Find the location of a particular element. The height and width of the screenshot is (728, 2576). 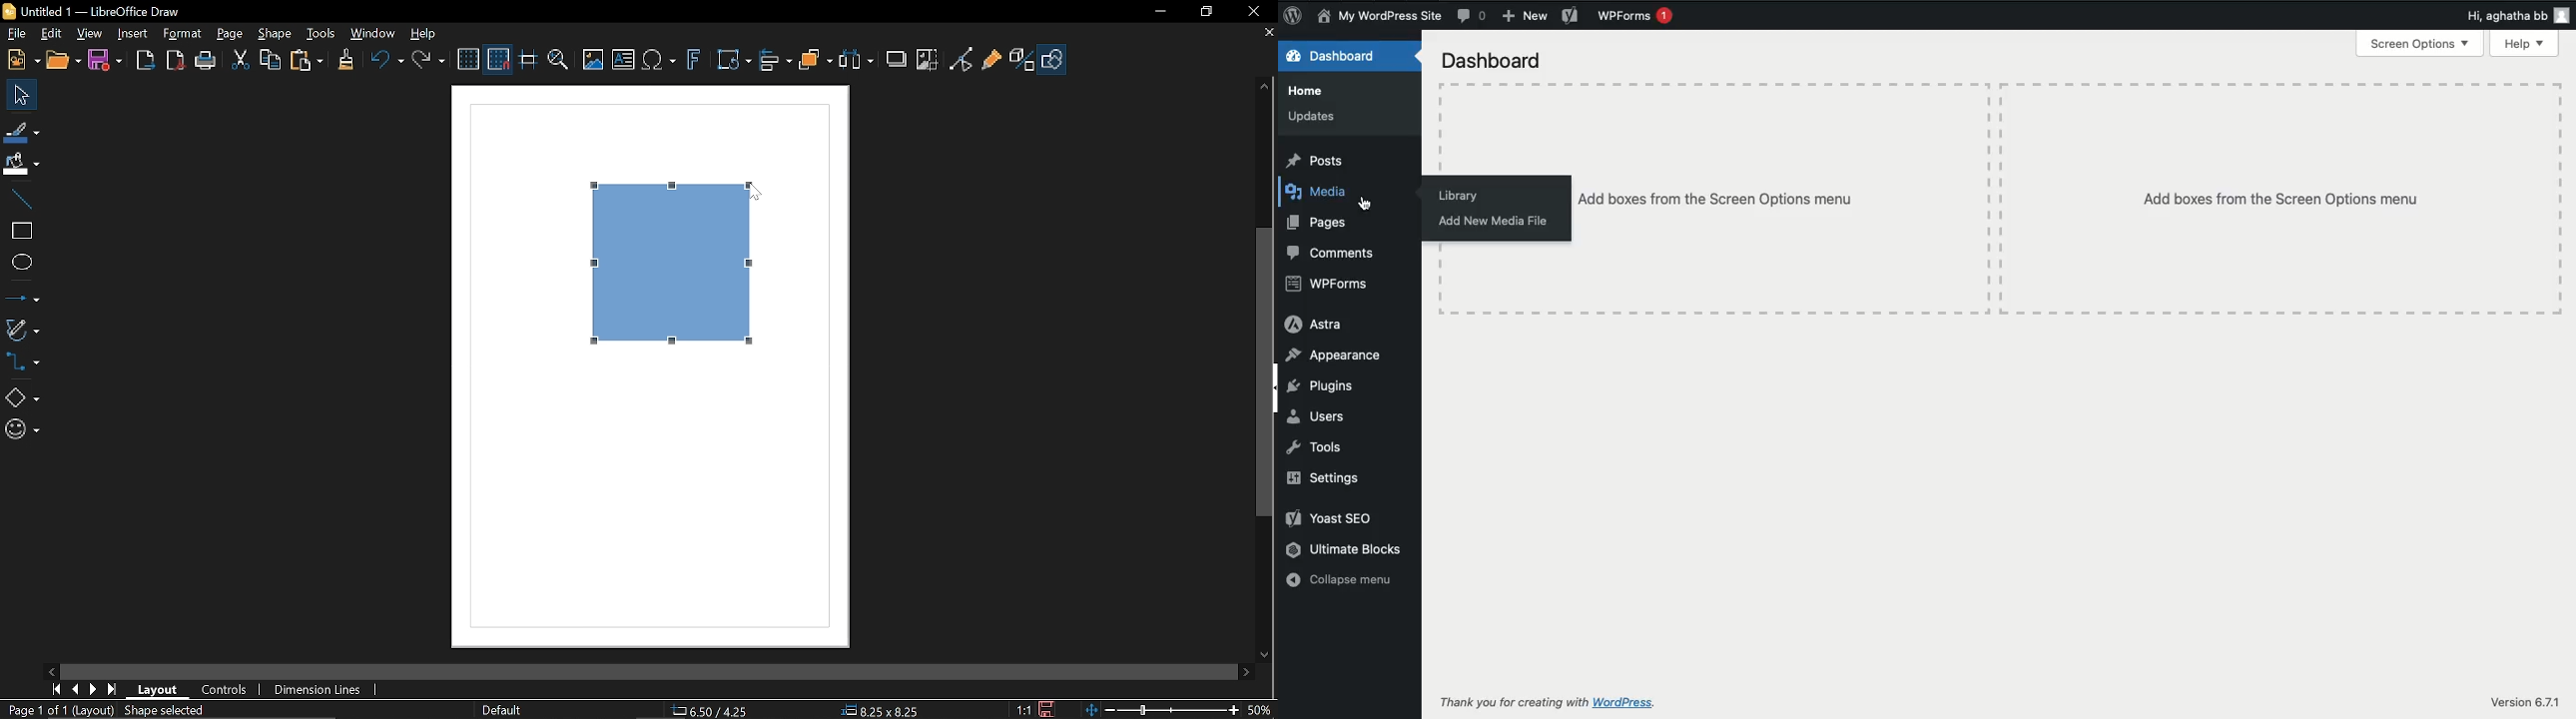

Help is located at coordinates (2526, 43).